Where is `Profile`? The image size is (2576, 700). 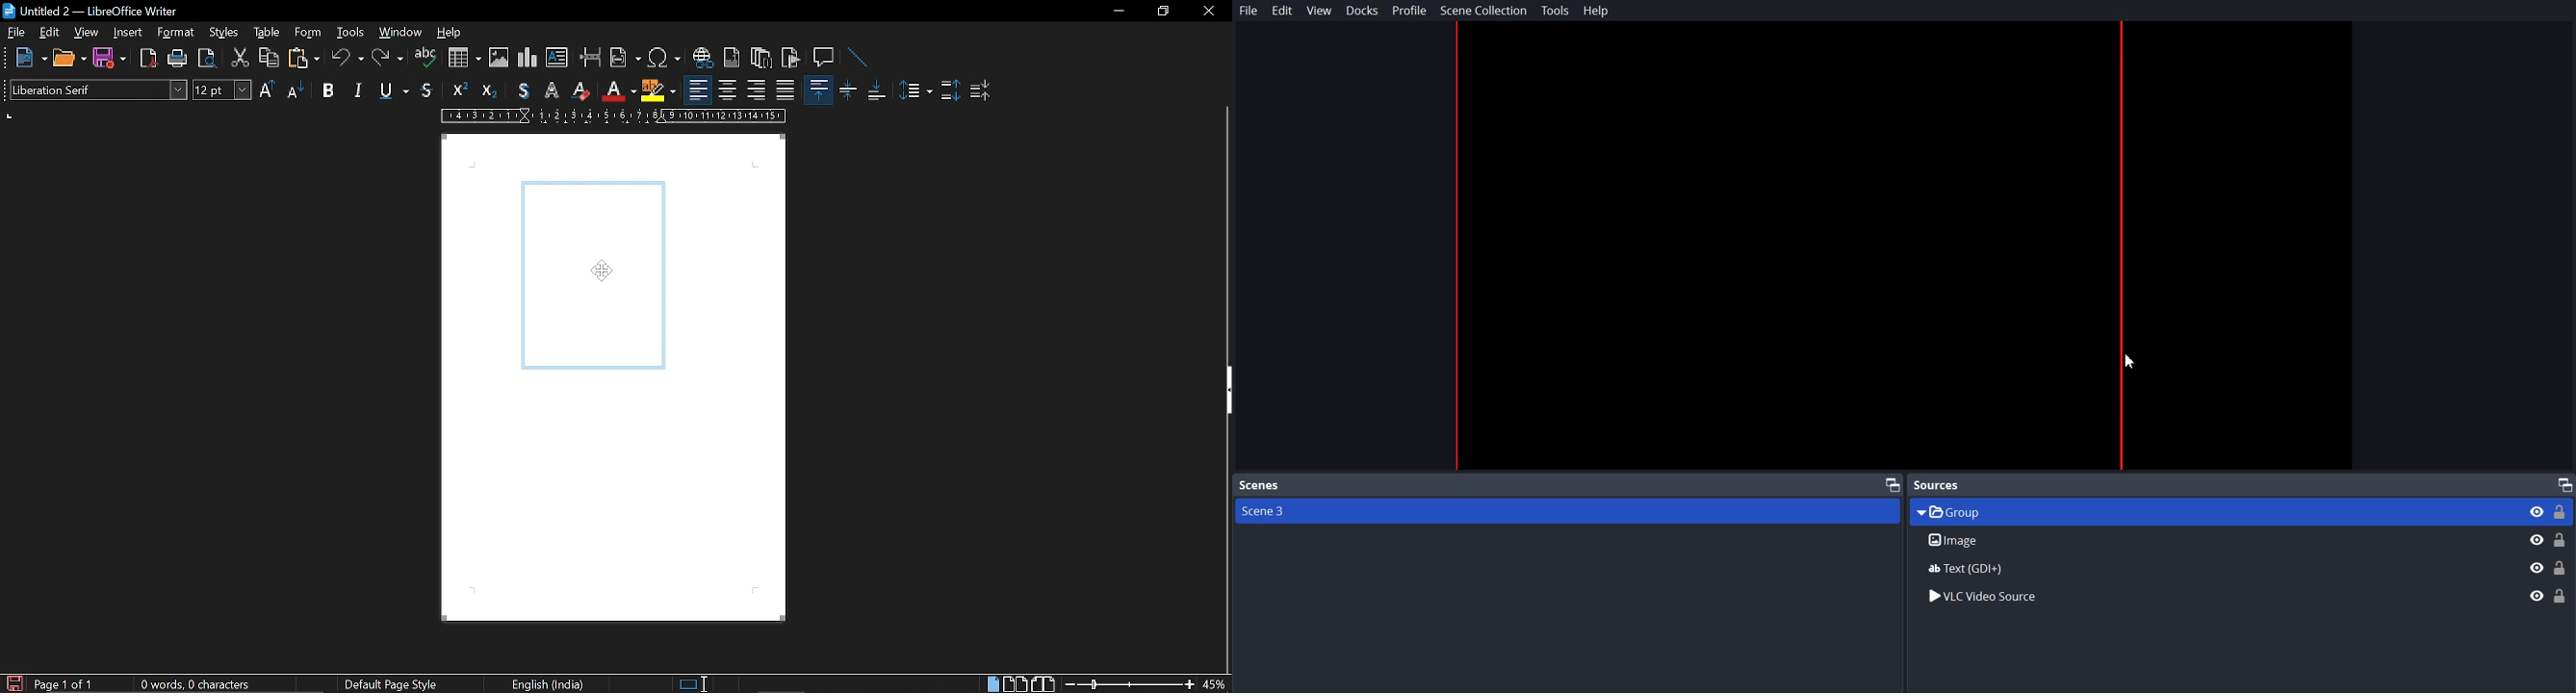 Profile is located at coordinates (1410, 10).